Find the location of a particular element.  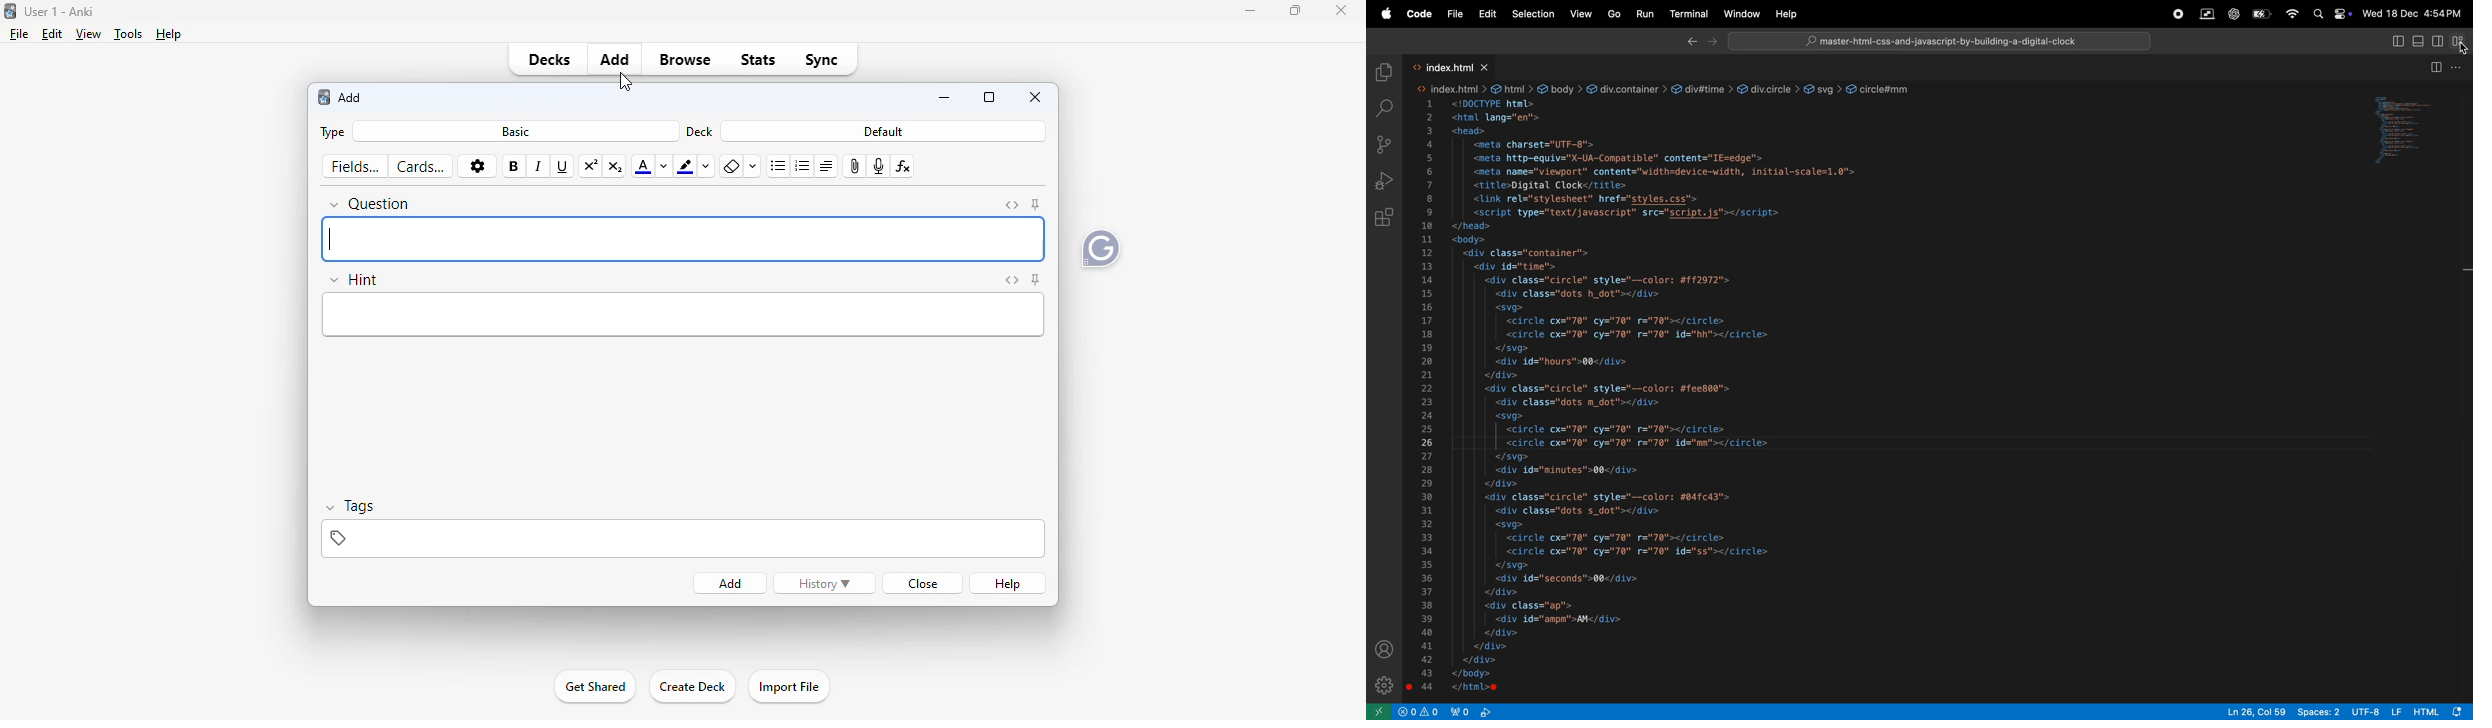

select formatting to remove is located at coordinates (754, 167).